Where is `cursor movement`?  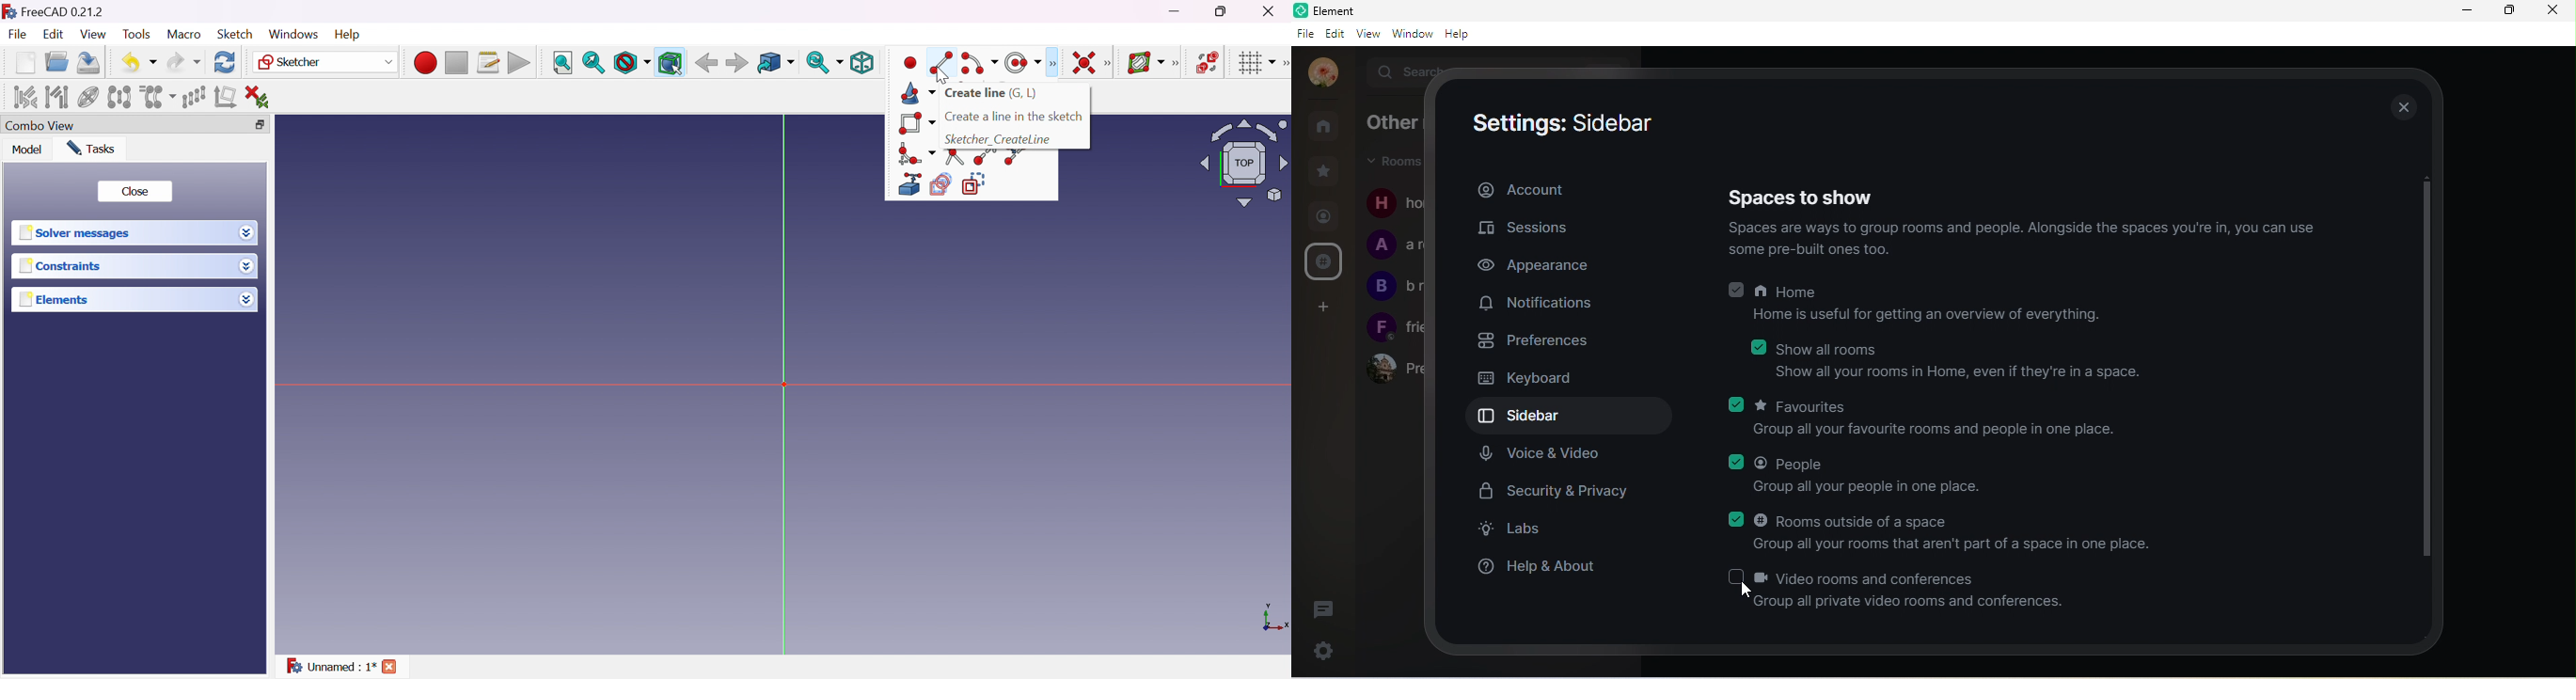
cursor movement is located at coordinates (1751, 592).